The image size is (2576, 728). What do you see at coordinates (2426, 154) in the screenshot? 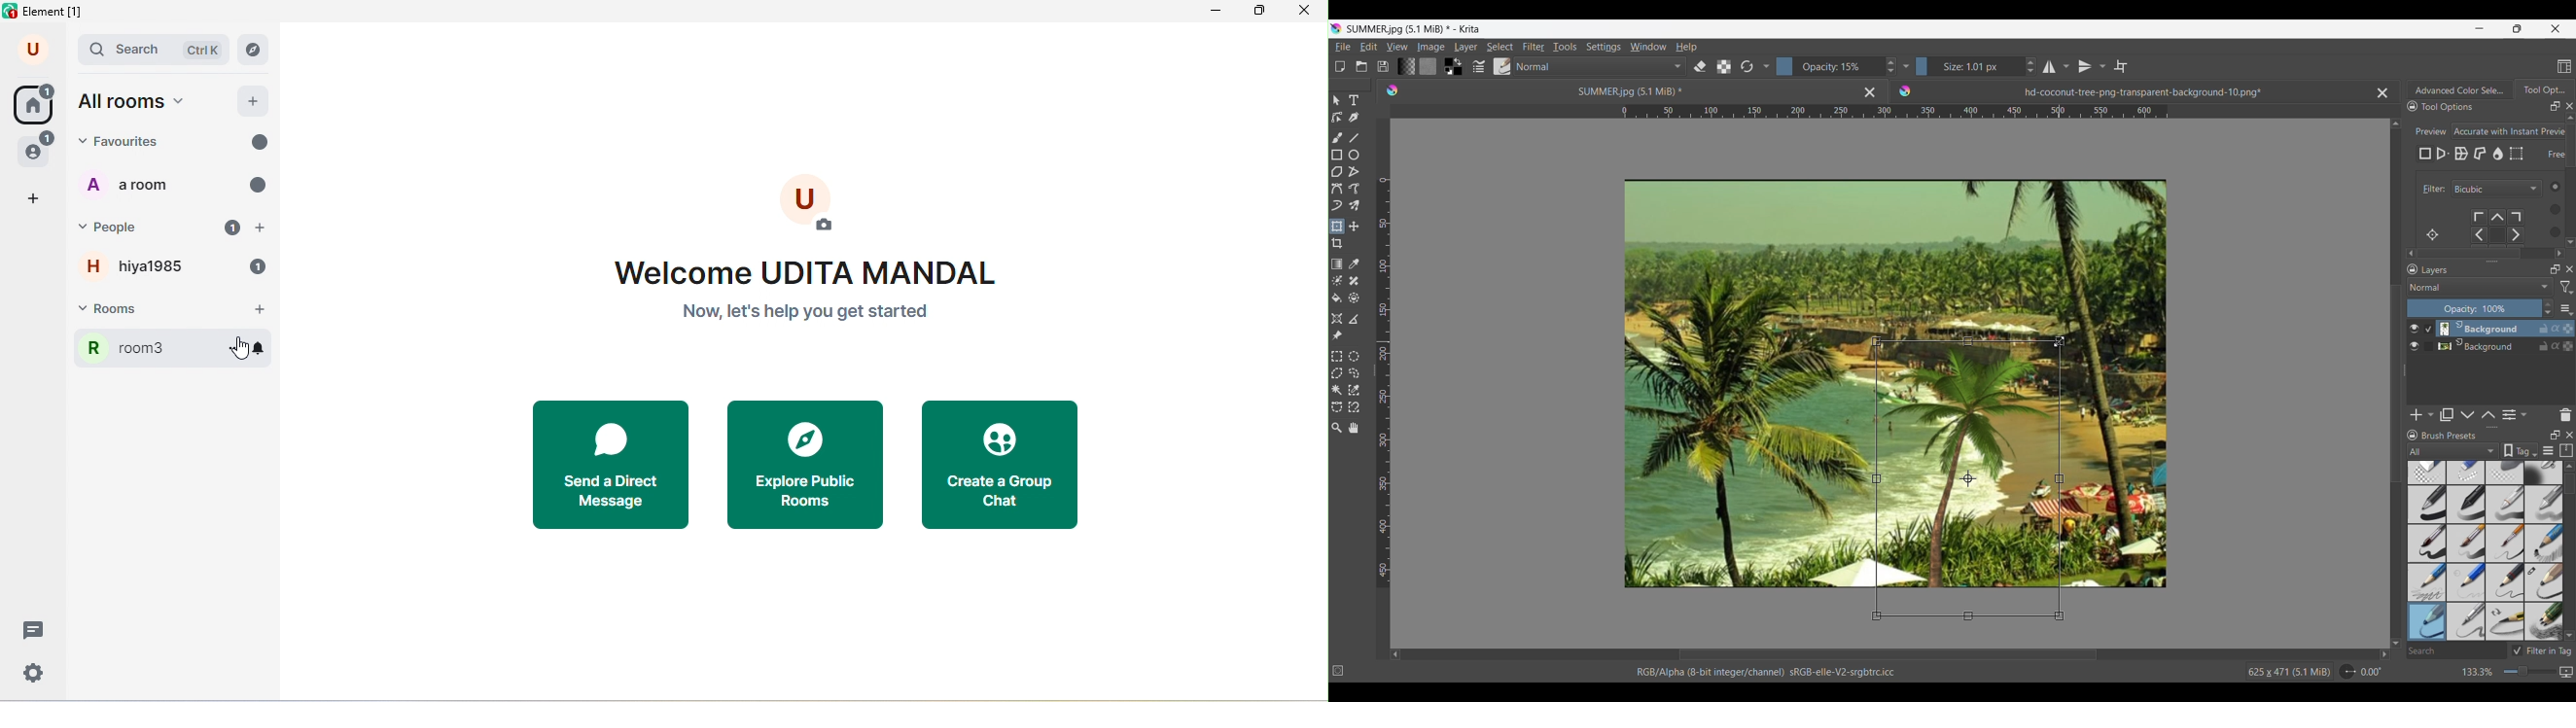
I see `Free` at bounding box center [2426, 154].